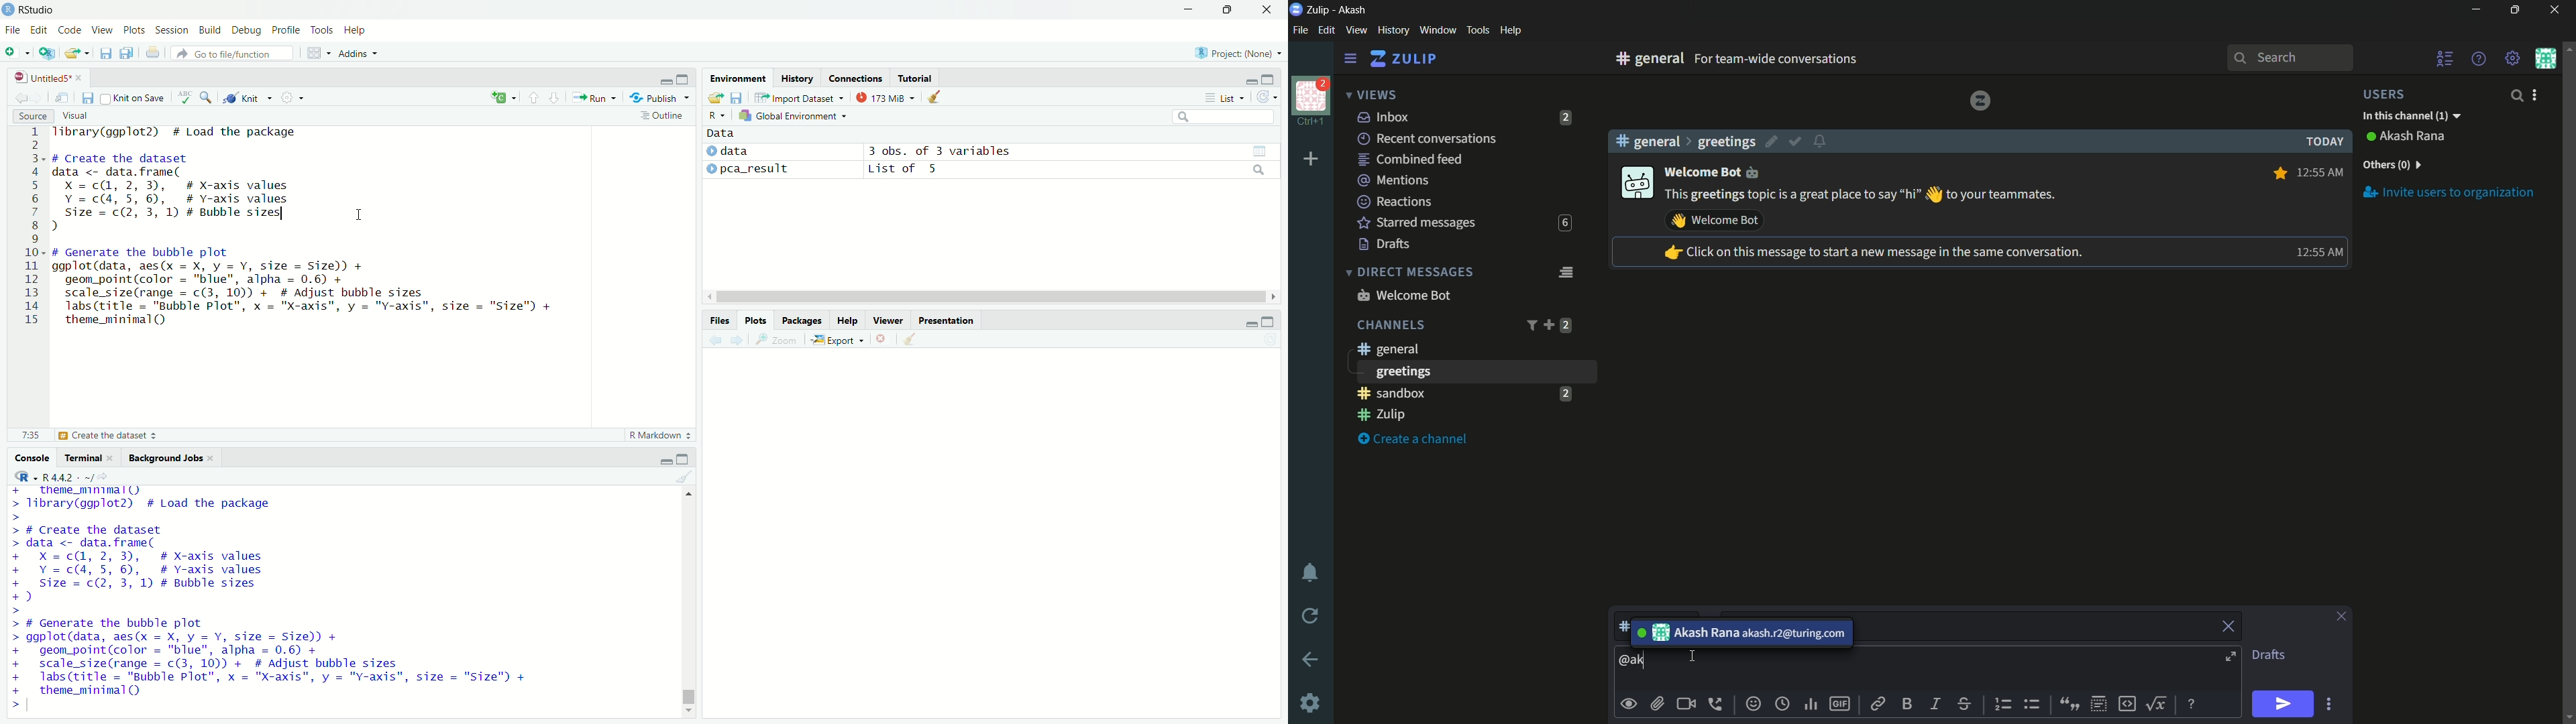 This screenshot has width=2576, height=728. What do you see at coordinates (172, 457) in the screenshot?
I see `background jobs` at bounding box center [172, 457].